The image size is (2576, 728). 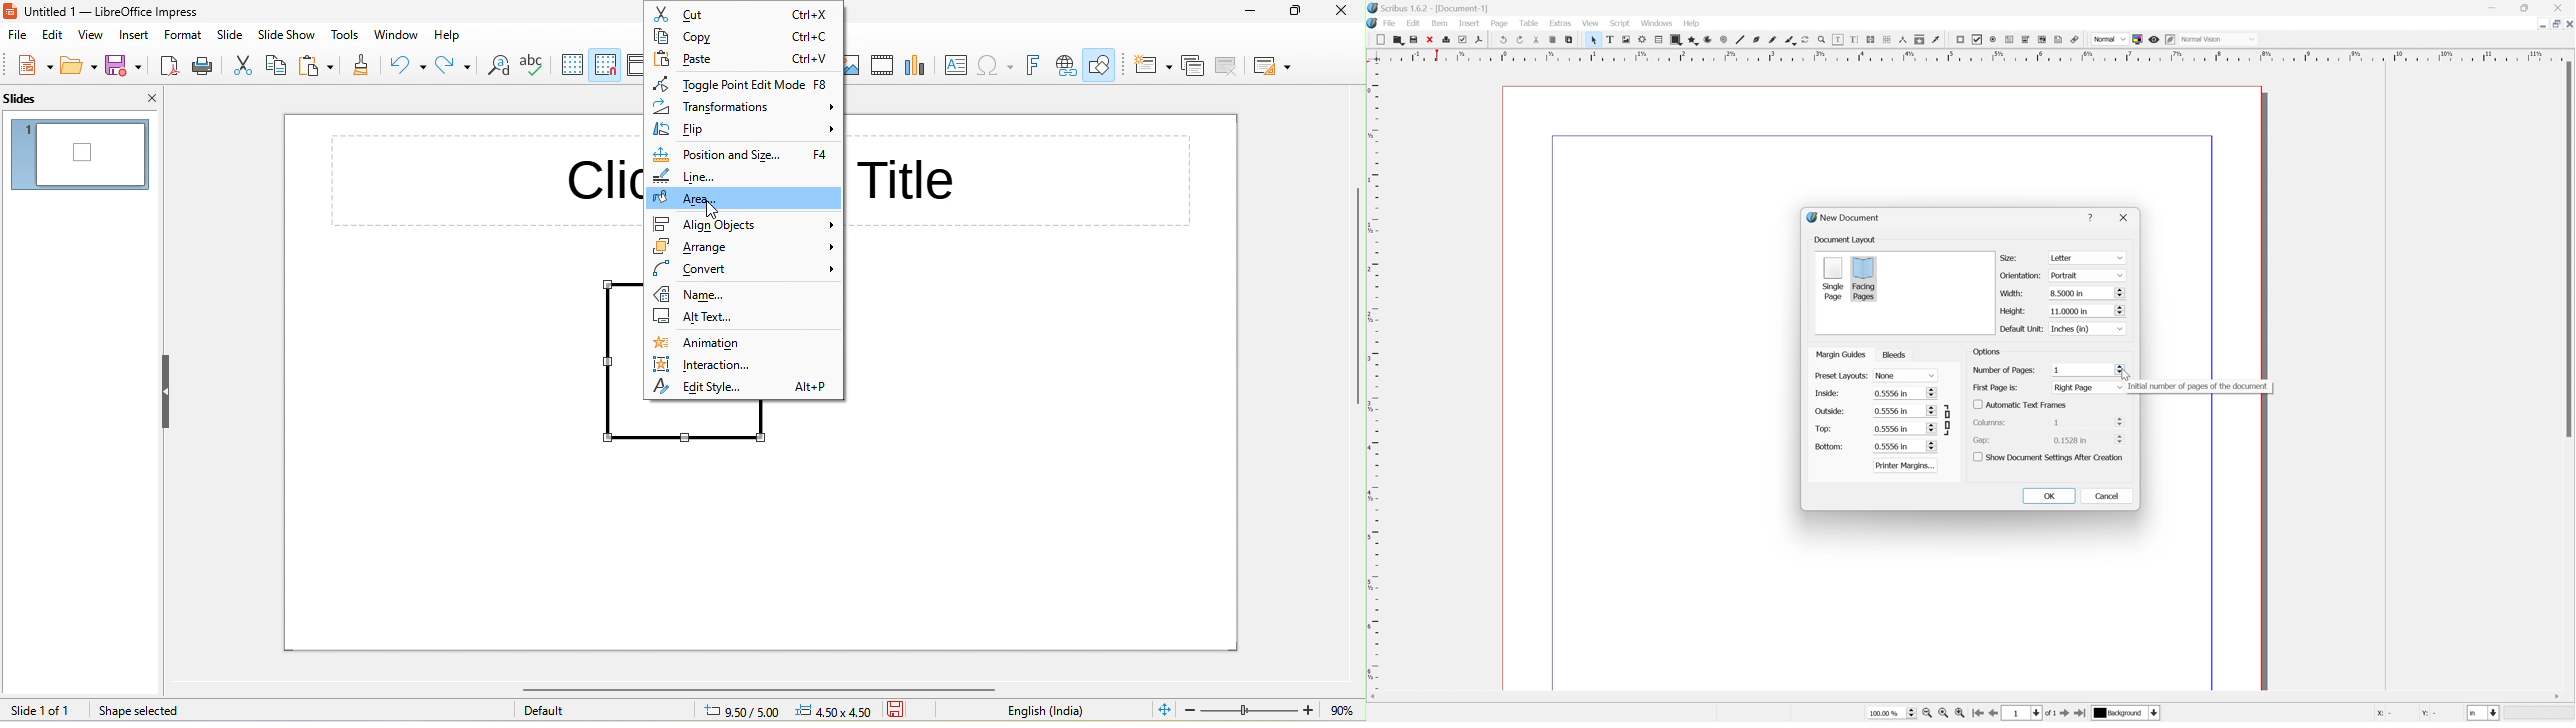 What do you see at coordinates (1996, 387) in the screenshot?
I see `first page is:` at bounding box center [1996, 387].